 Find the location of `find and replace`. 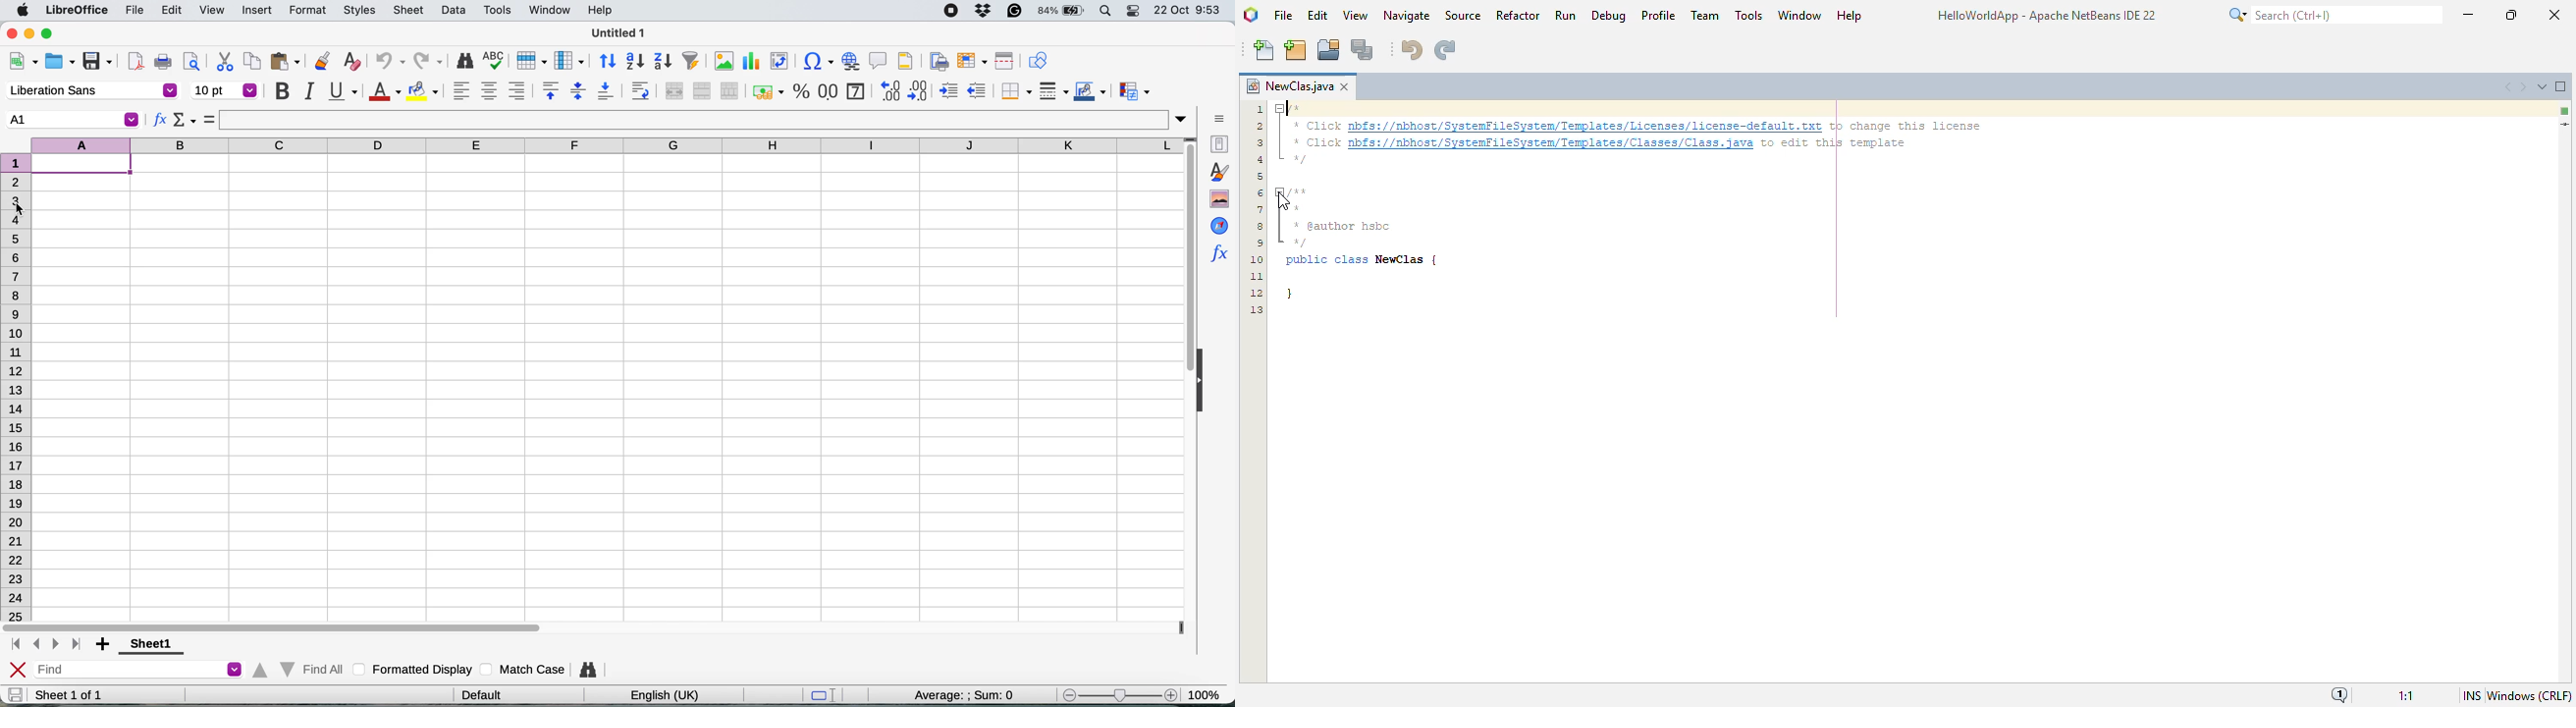

find and replace is located at coordinates (590, 670).